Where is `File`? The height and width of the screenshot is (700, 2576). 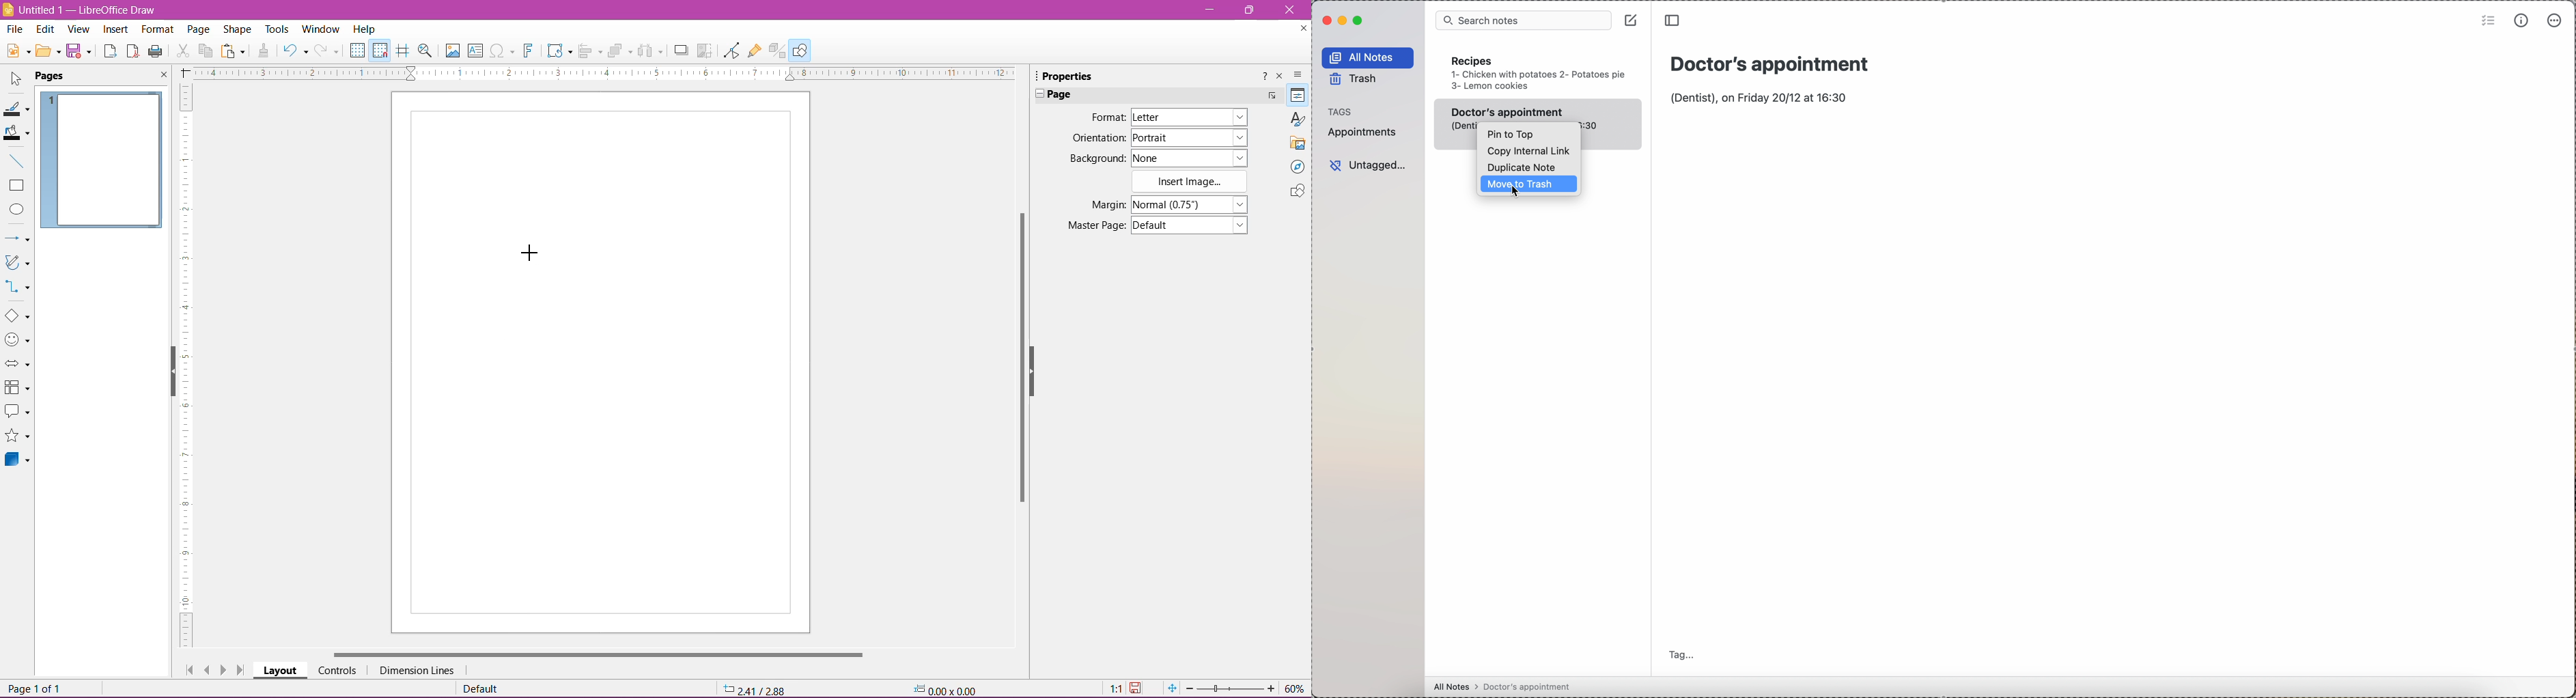 File is located at coordinates (15, 29).